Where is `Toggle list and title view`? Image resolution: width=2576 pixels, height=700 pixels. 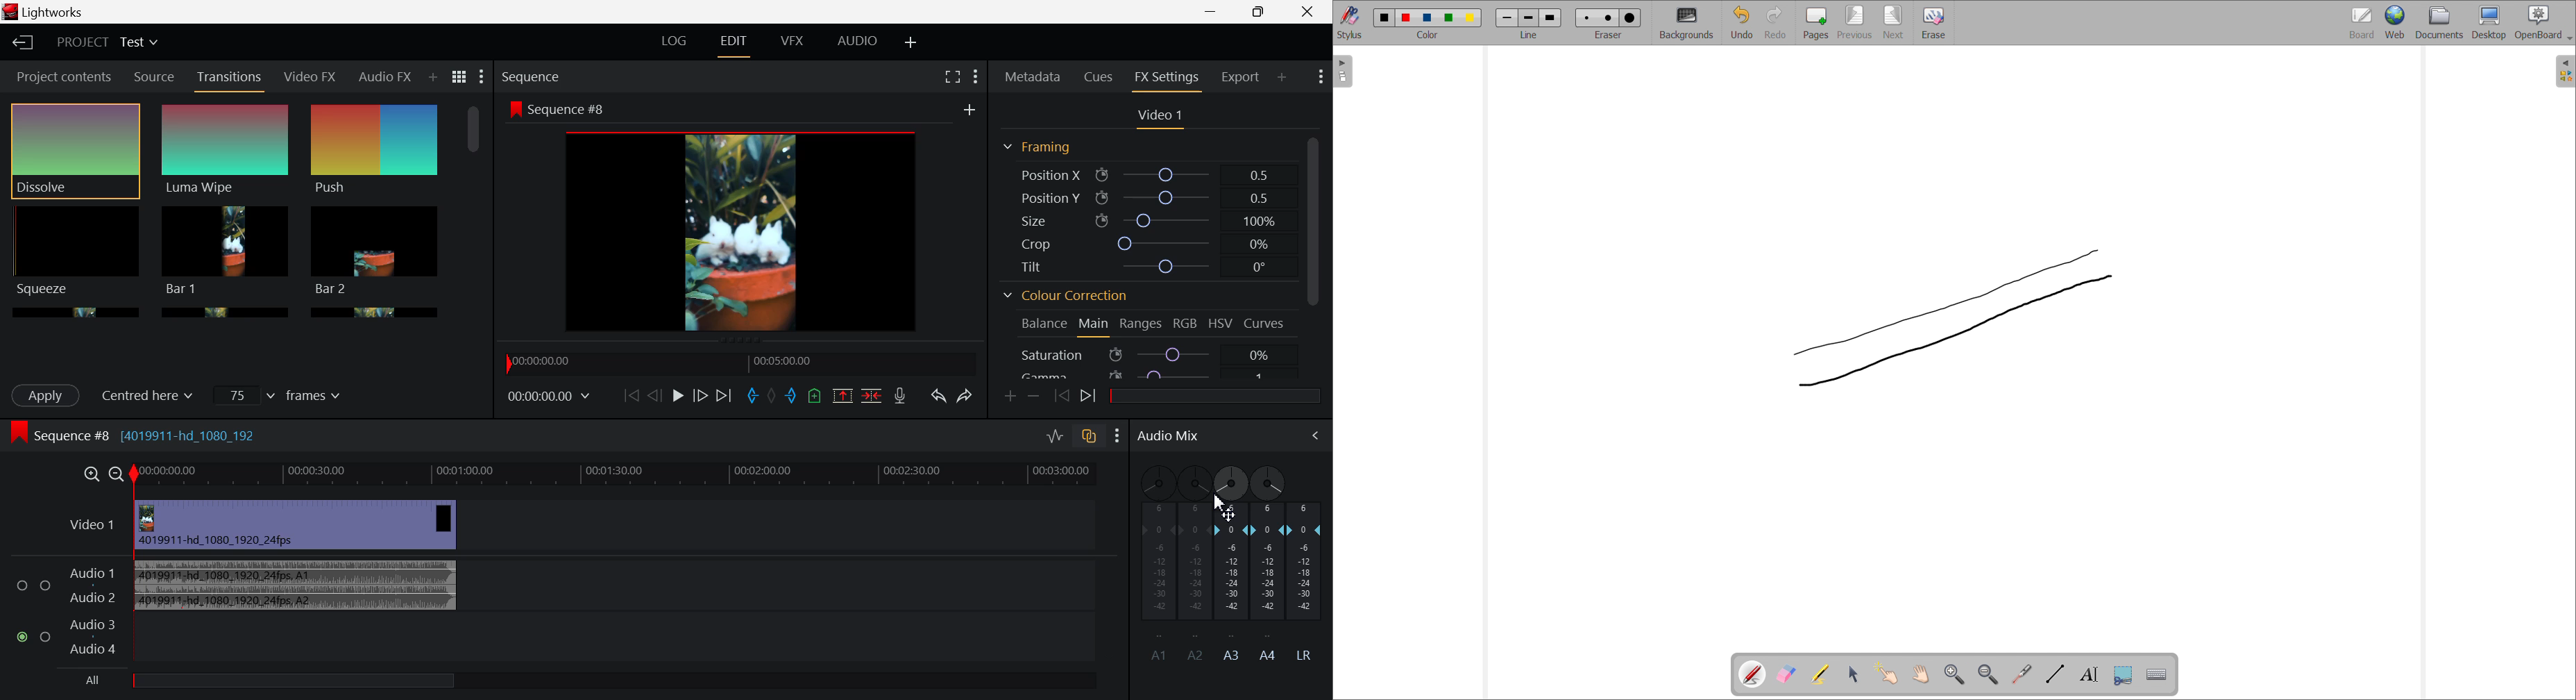
Toggle list and title view is located at coordinates (461, 78).